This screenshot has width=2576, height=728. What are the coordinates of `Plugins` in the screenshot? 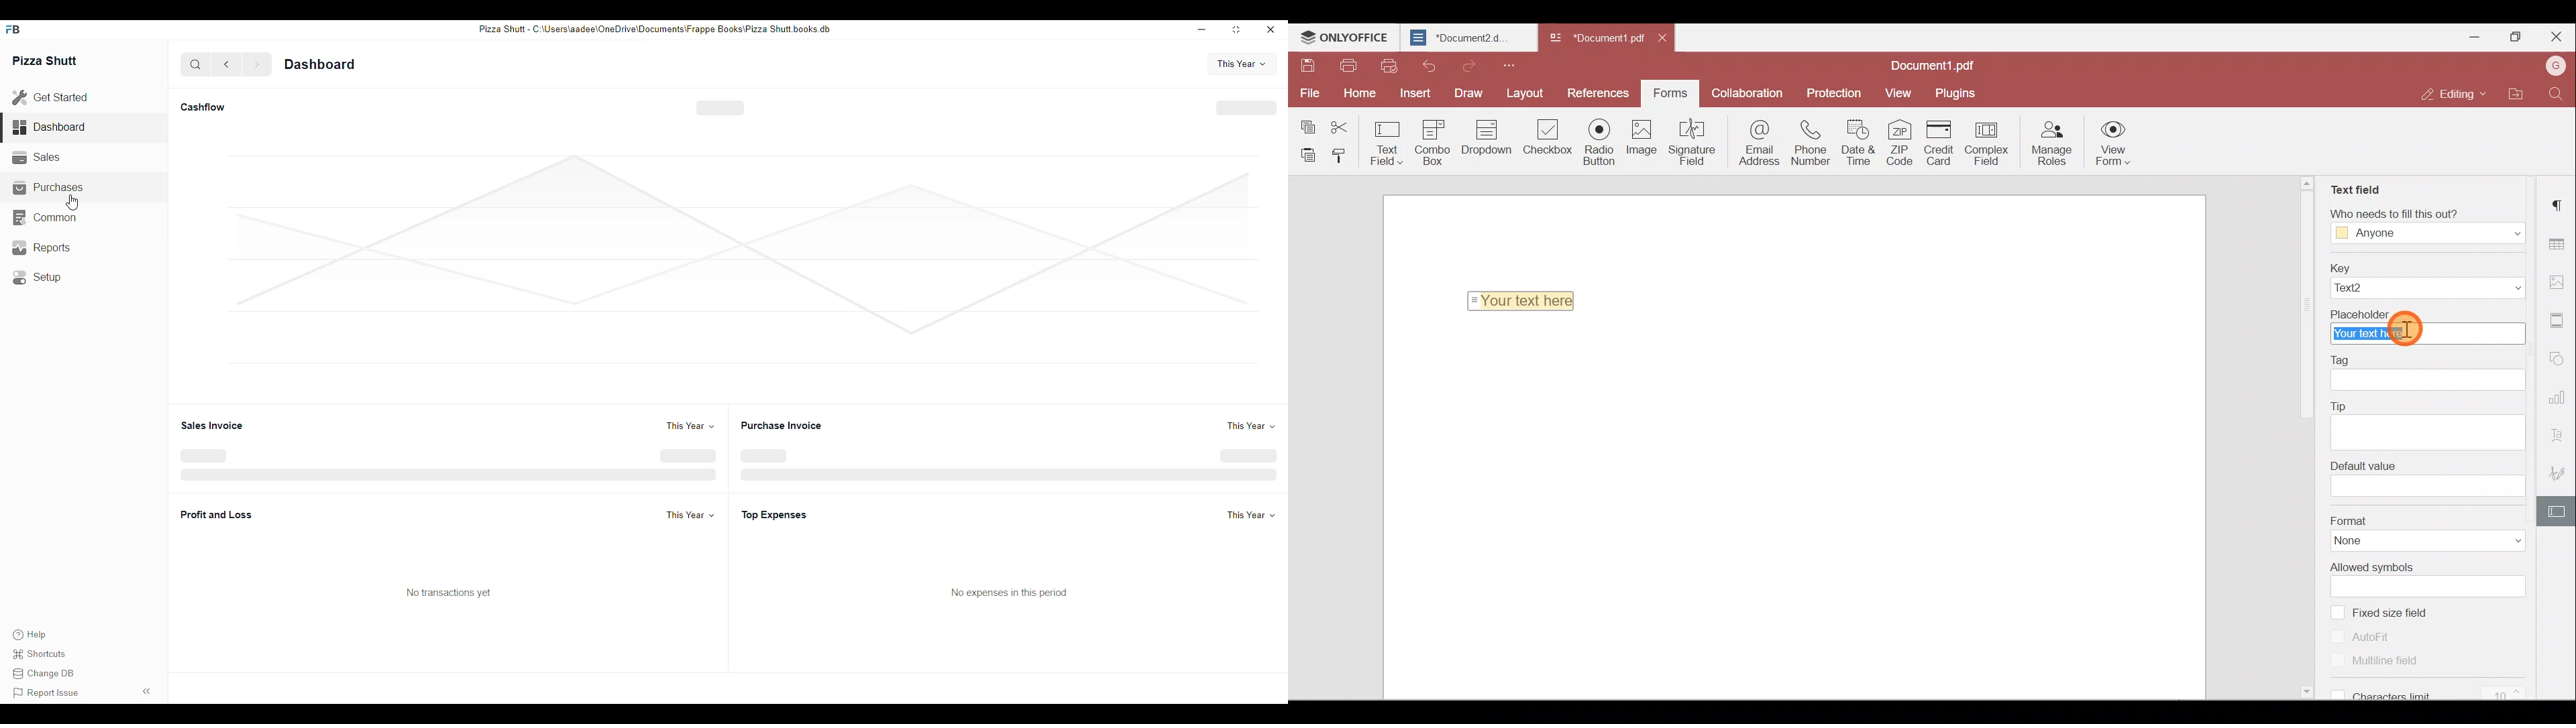 It's located at (1957, 93).